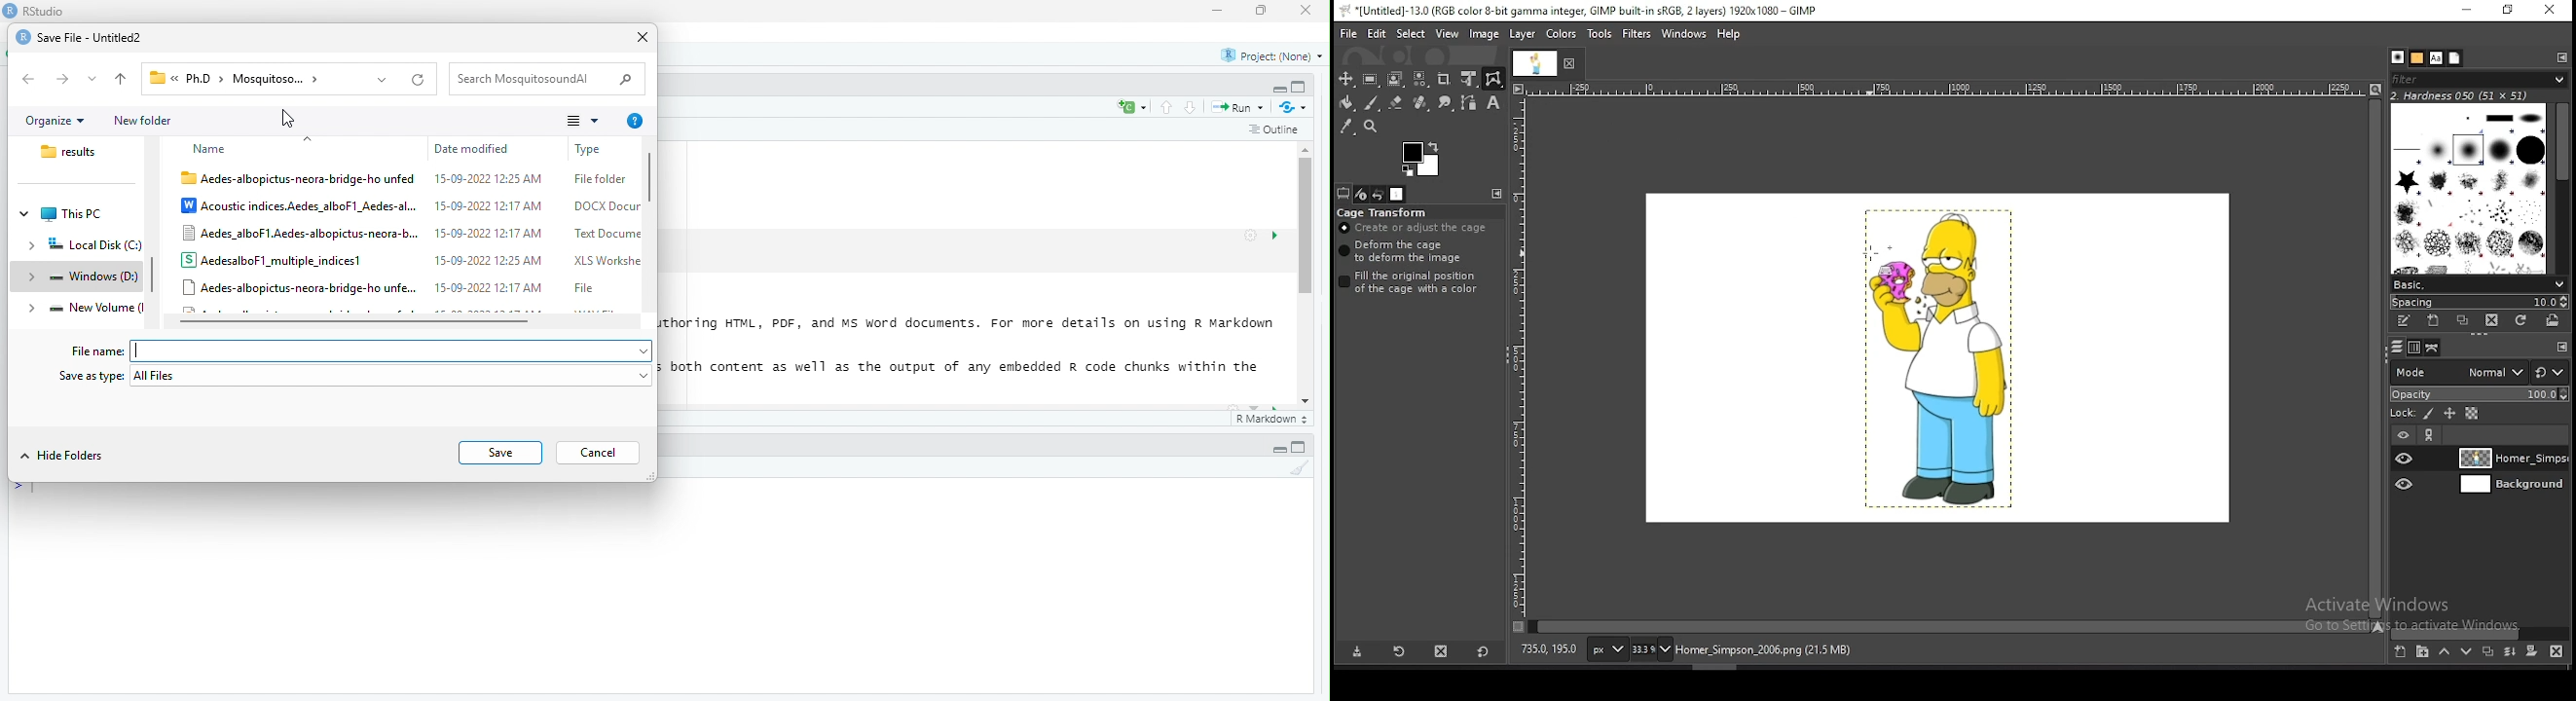 The height and width of the screenshot is (728, 2576). What do you see at coordinates (384, 376) in the screenshot?
I see `All Files` at bounding box center [384, 376].